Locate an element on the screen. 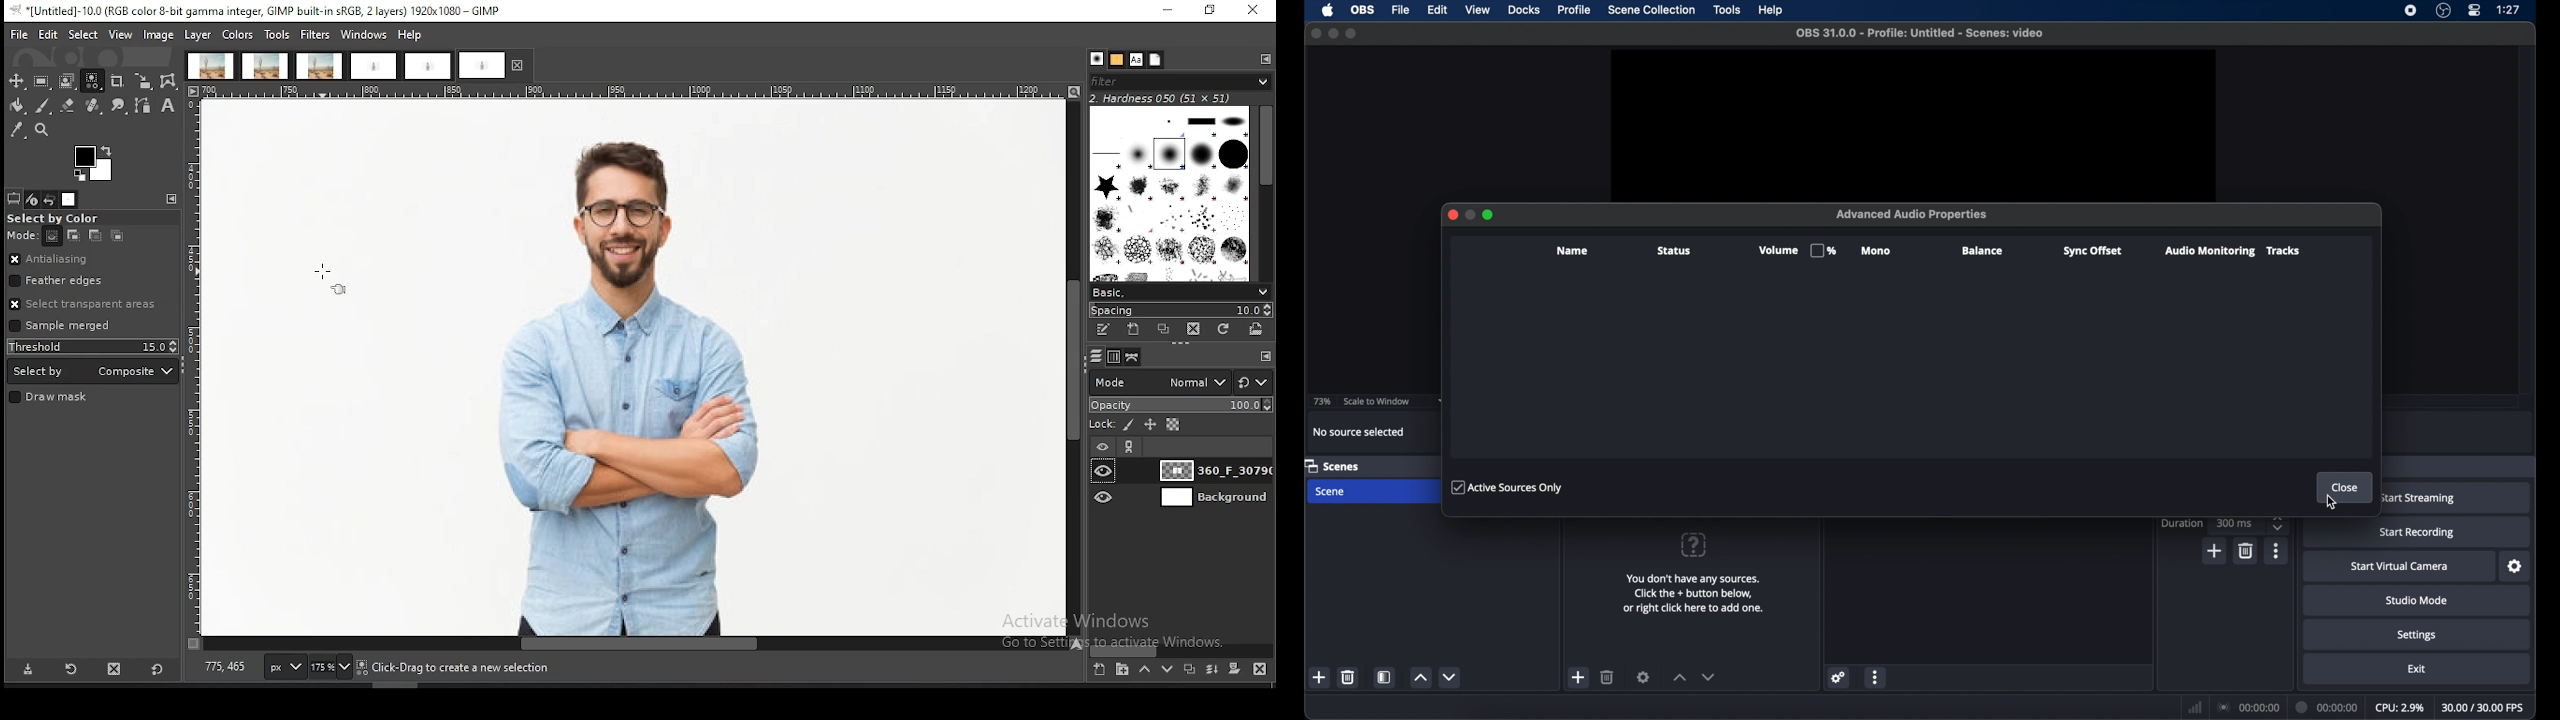 This screenshot has width=2576, height=728. file name is located at coordinates (1921, 33).